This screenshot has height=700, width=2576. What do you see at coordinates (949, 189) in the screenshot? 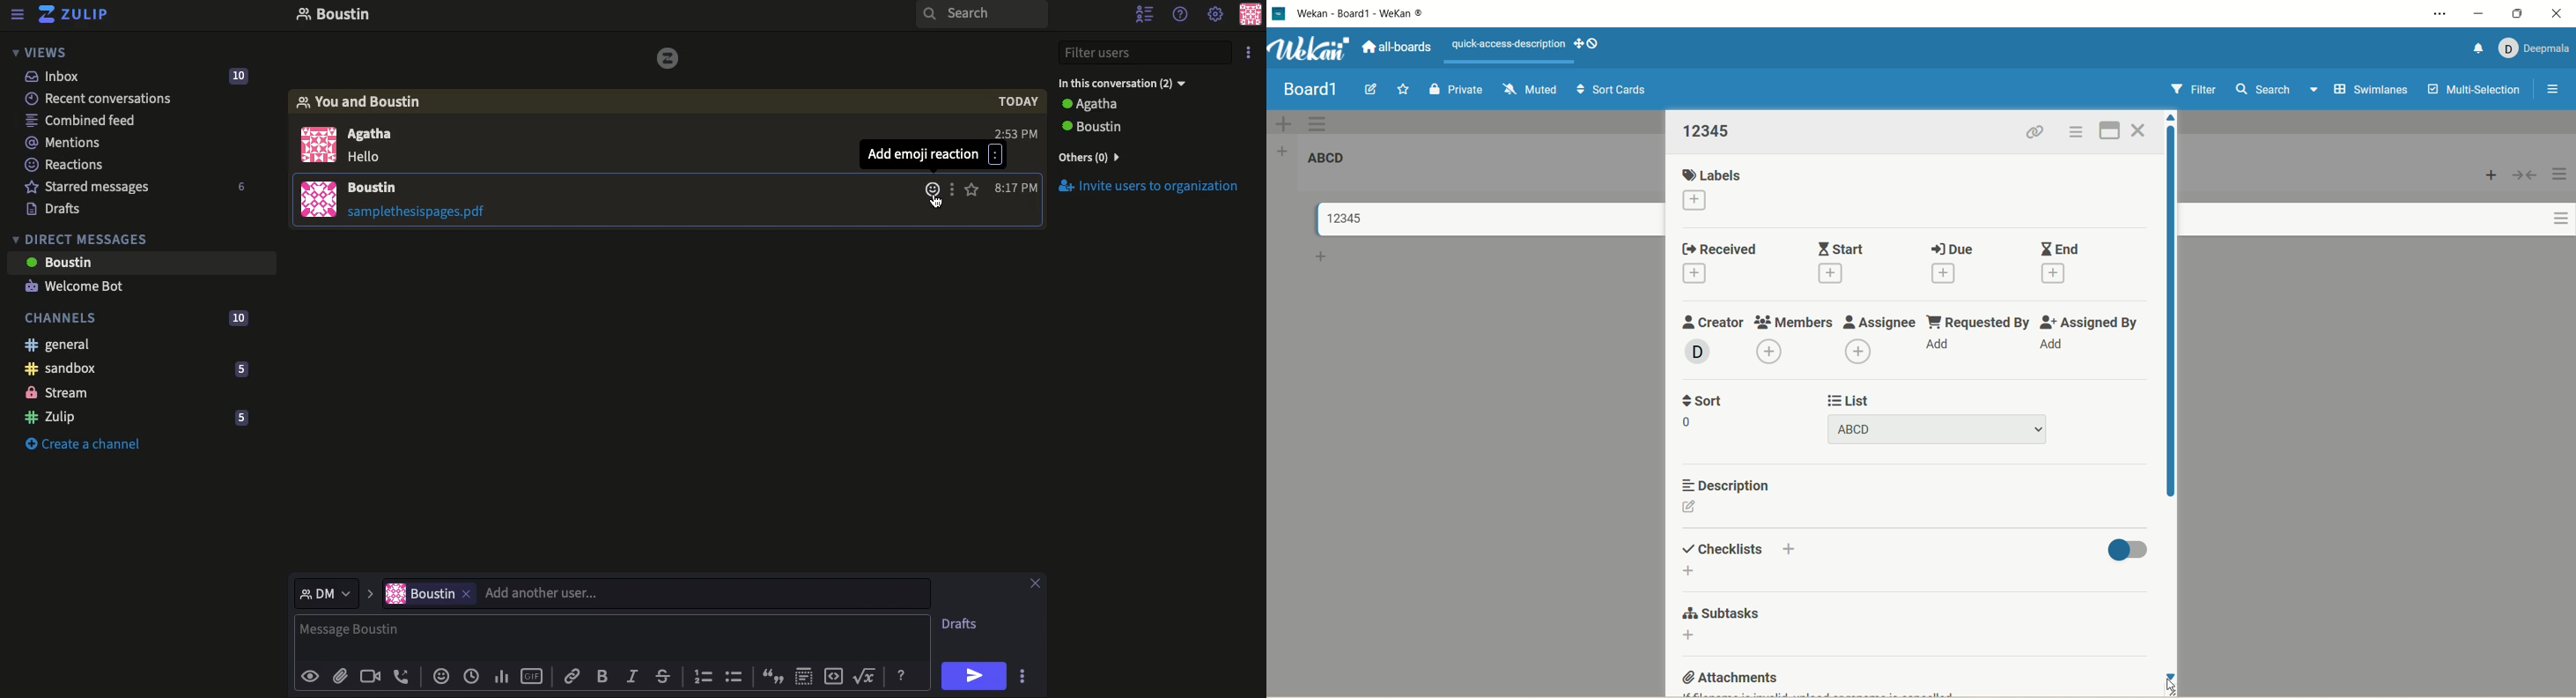
I see `options` at bounding box center [949, 189].